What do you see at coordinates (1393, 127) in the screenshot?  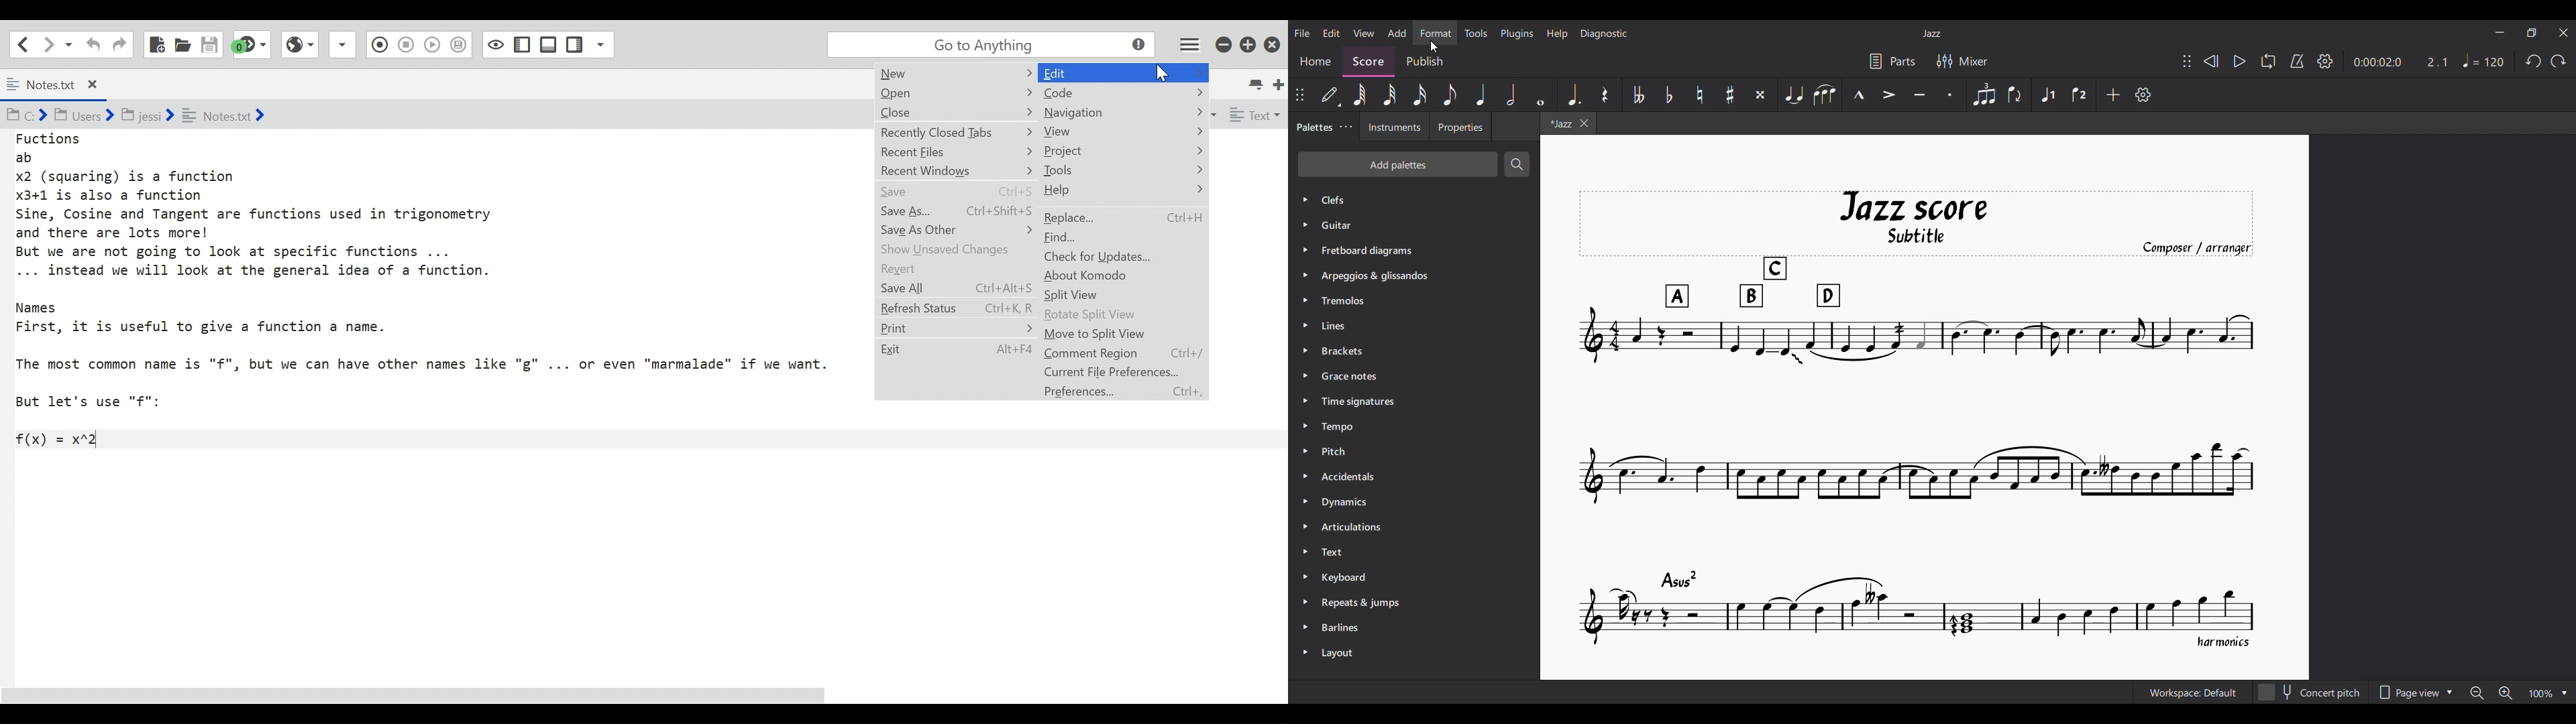 I see `Instruments` at bounding box center [1393, 127].